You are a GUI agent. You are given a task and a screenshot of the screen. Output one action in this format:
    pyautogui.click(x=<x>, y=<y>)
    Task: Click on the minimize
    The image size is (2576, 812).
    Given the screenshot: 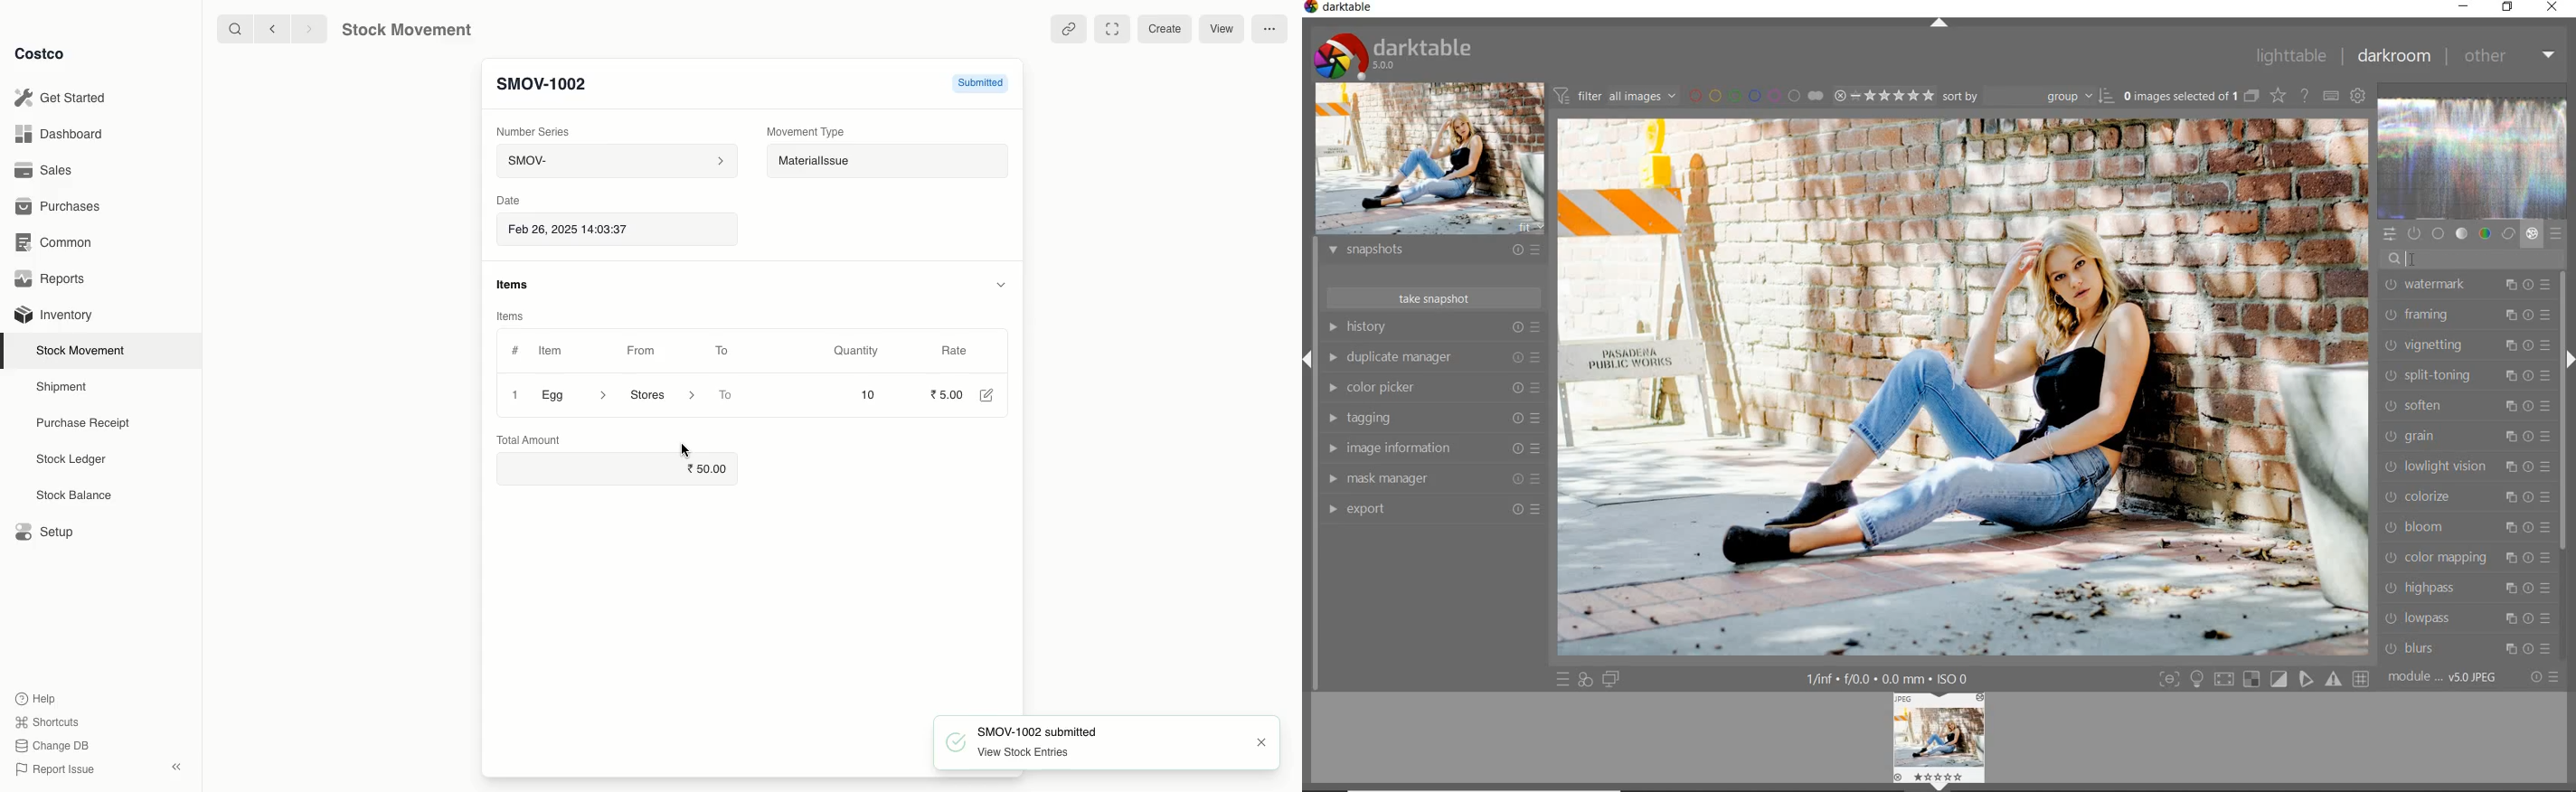 What is the action you would take?
    pyautogui.click(x=2465, y=6)
    